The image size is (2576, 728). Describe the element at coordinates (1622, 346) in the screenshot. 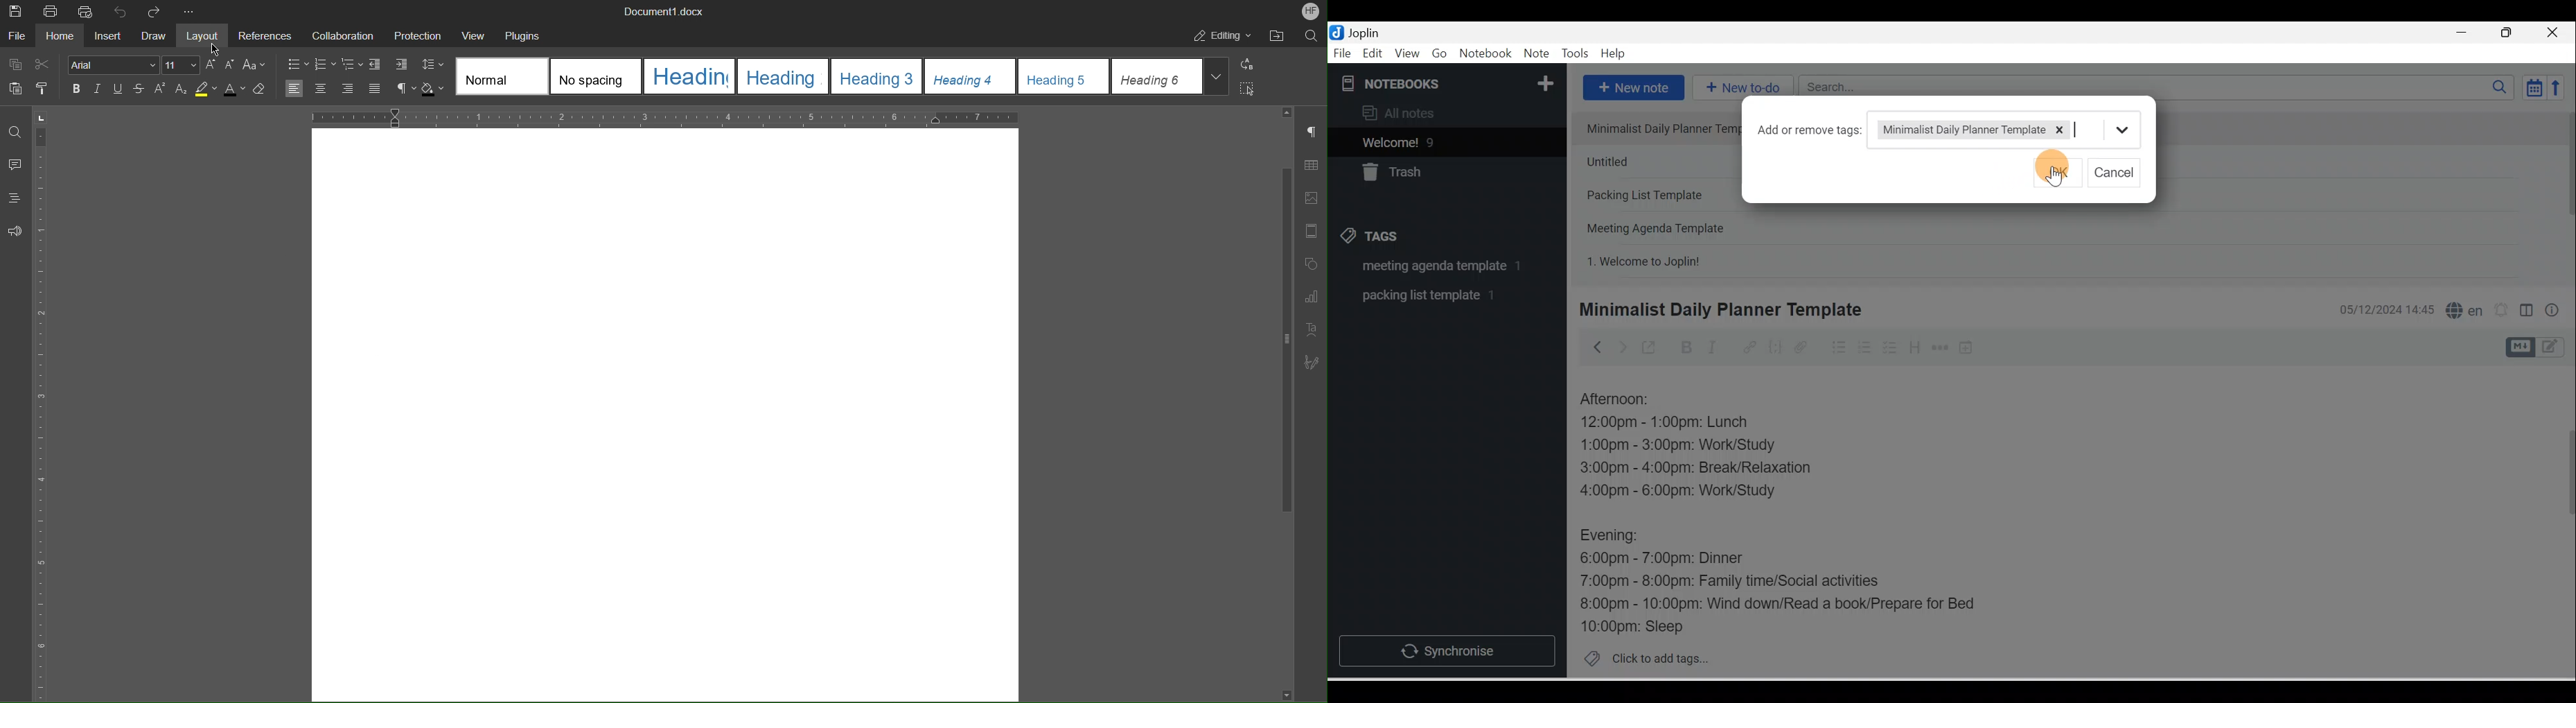

I see `Forward` at that location.